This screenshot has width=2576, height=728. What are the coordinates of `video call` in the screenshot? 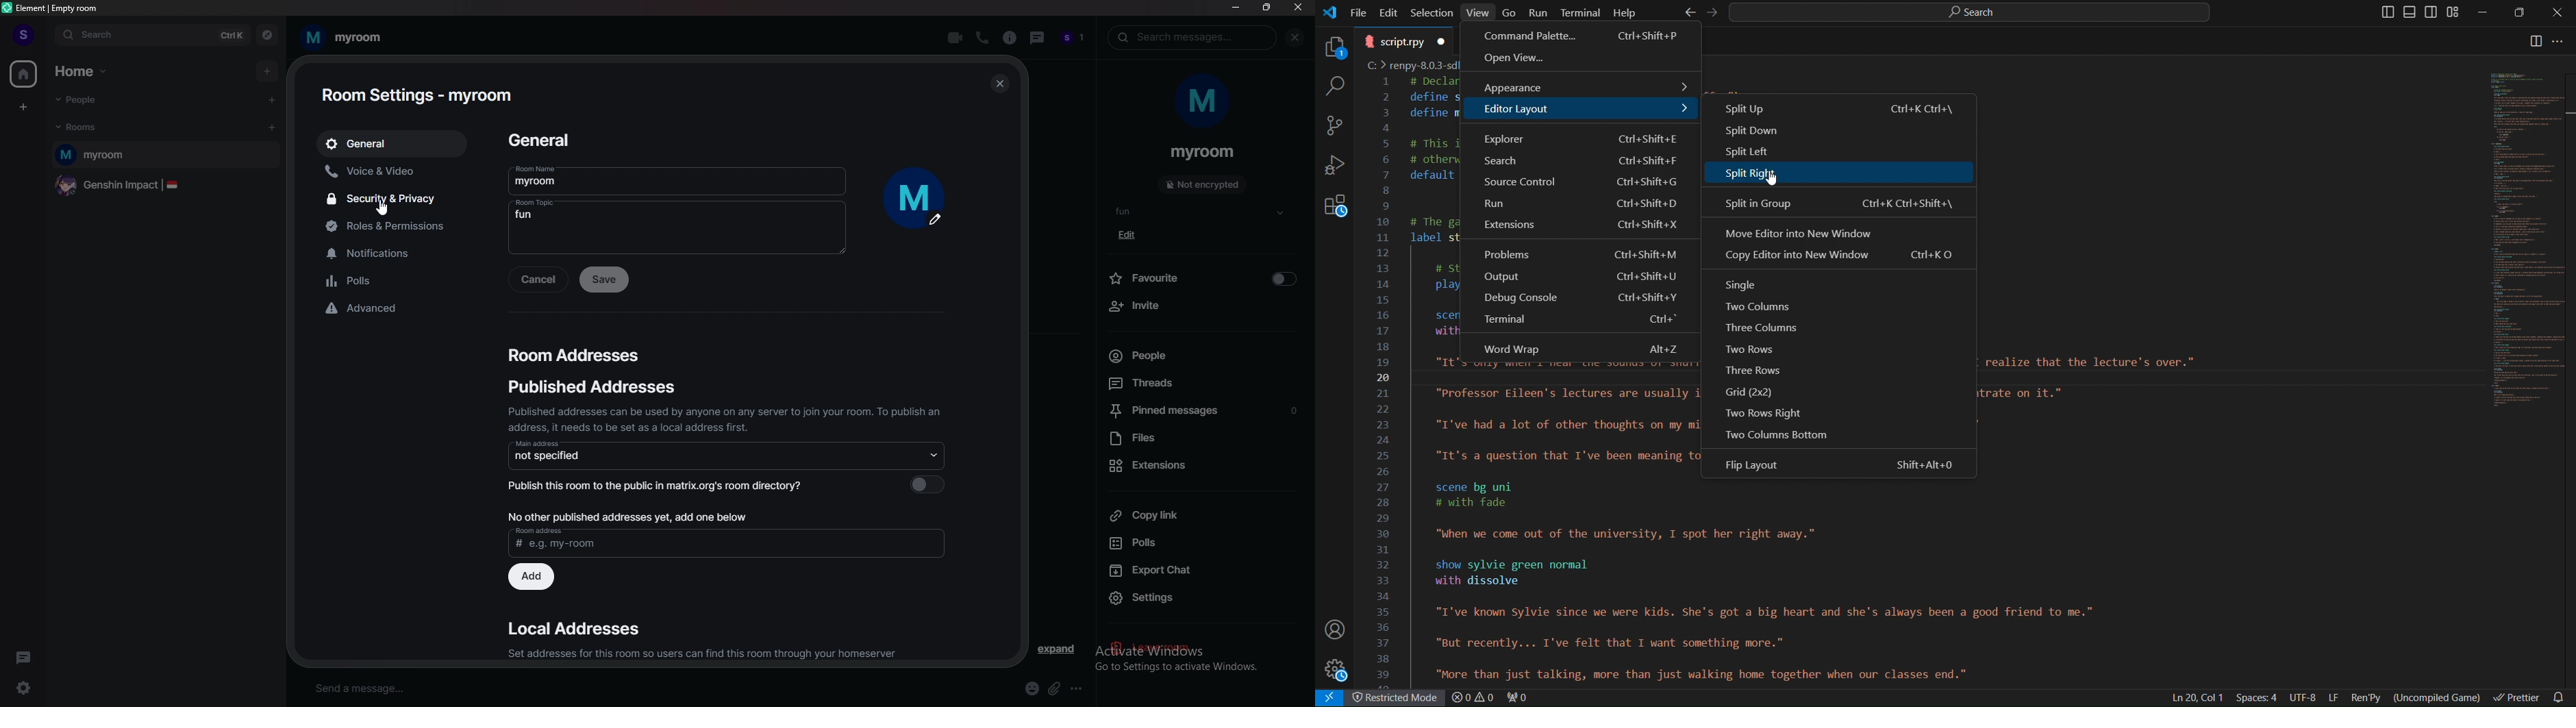 It's located at (955, 38).